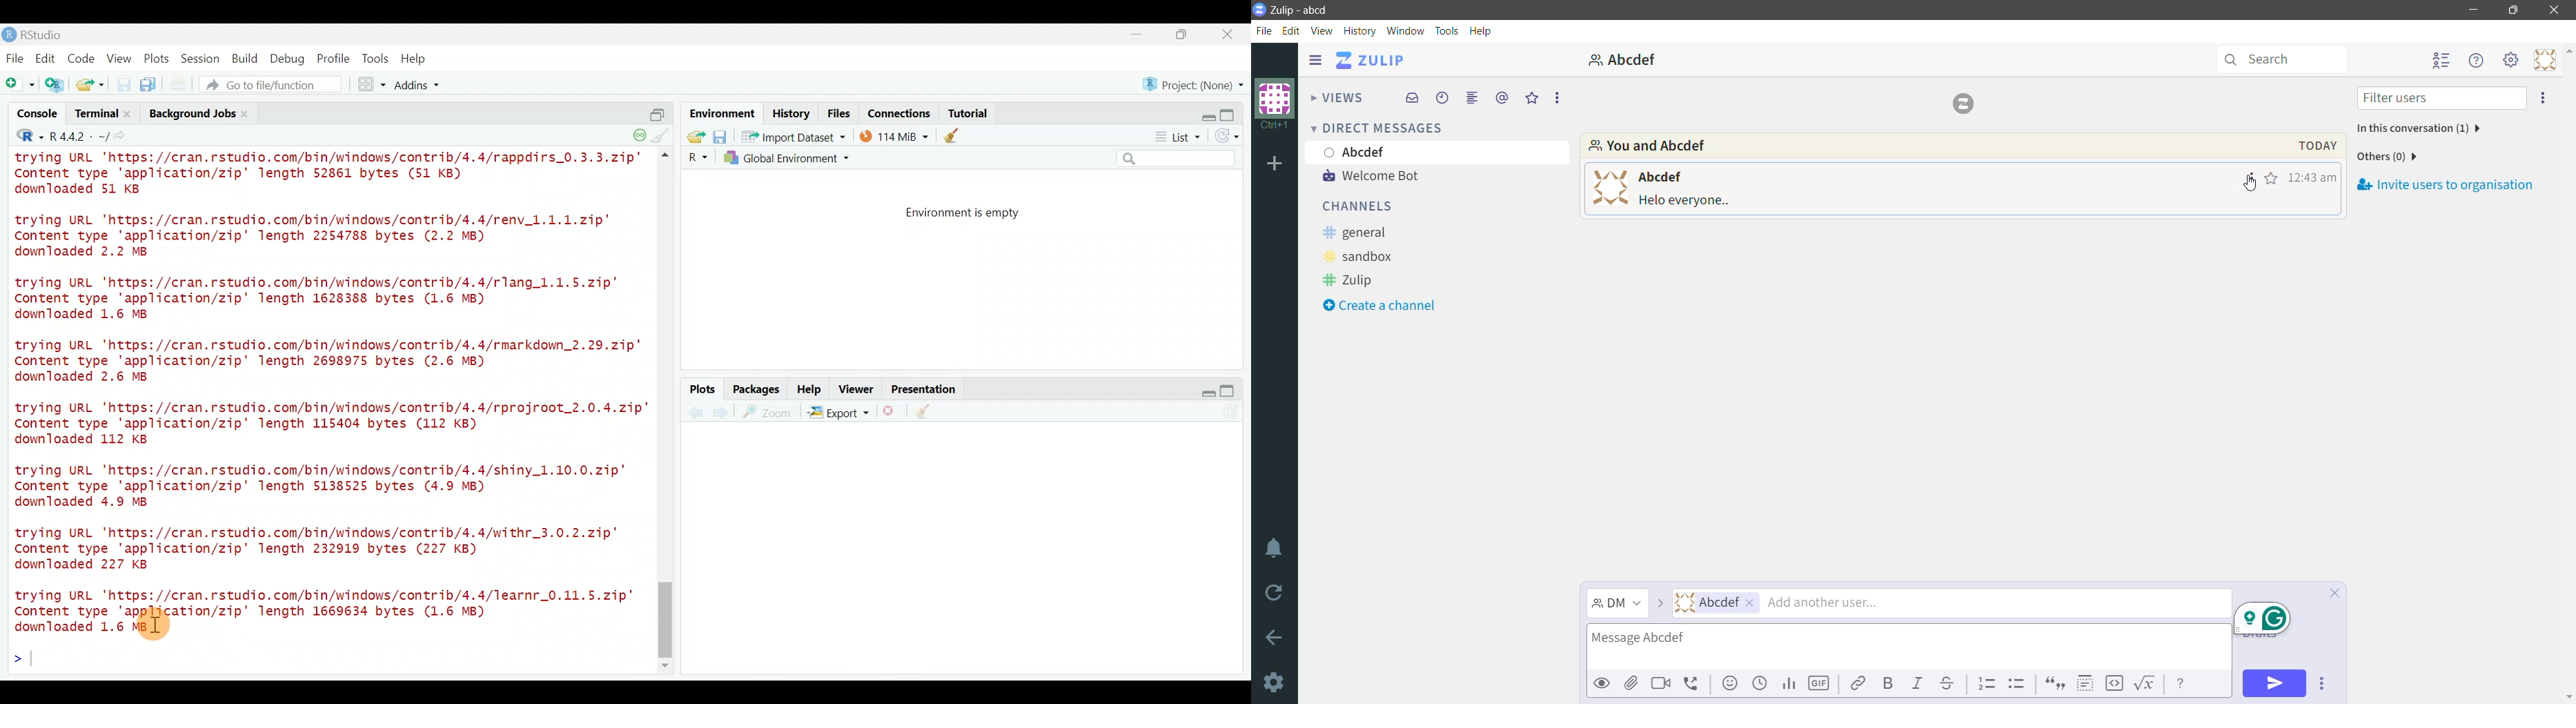 The width and height of the screenshot is (2576, 728). Describe the element at coordinates (333, 57) in the screenshot. I see `Profile` at that location.